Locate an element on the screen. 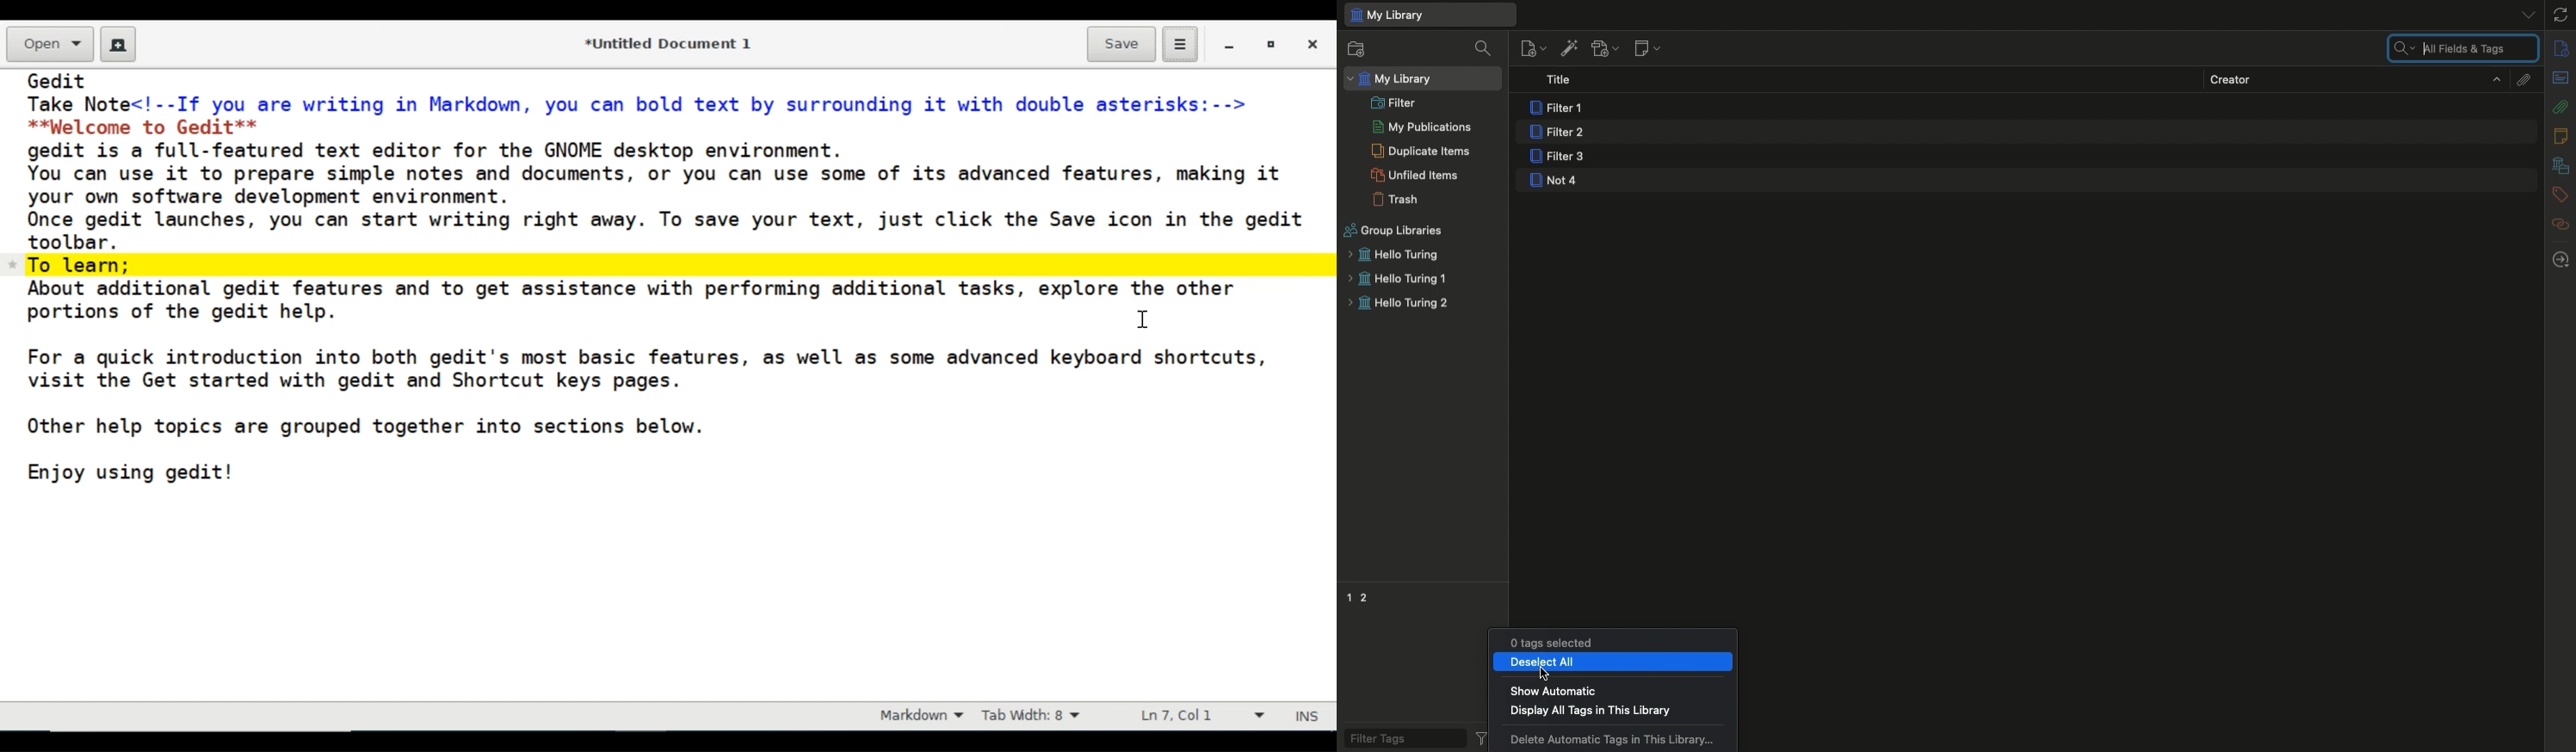  gedit is a full-featured text editor for the GNOME desktop environment. is located at coordinates (445, 149).